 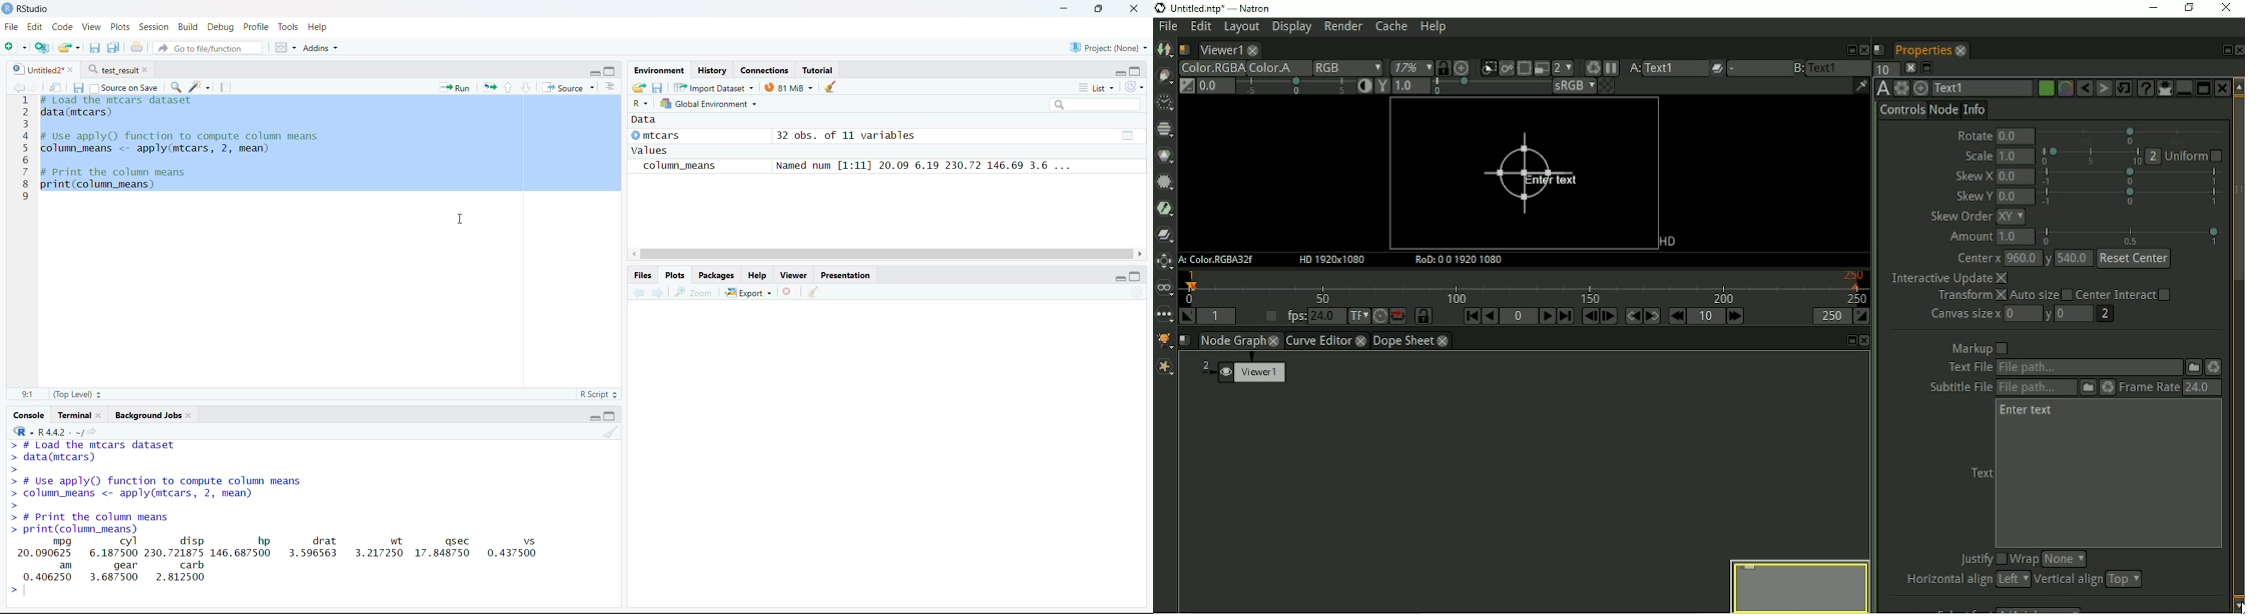 I want to click on Minimize, so click(x=1118, y=276).